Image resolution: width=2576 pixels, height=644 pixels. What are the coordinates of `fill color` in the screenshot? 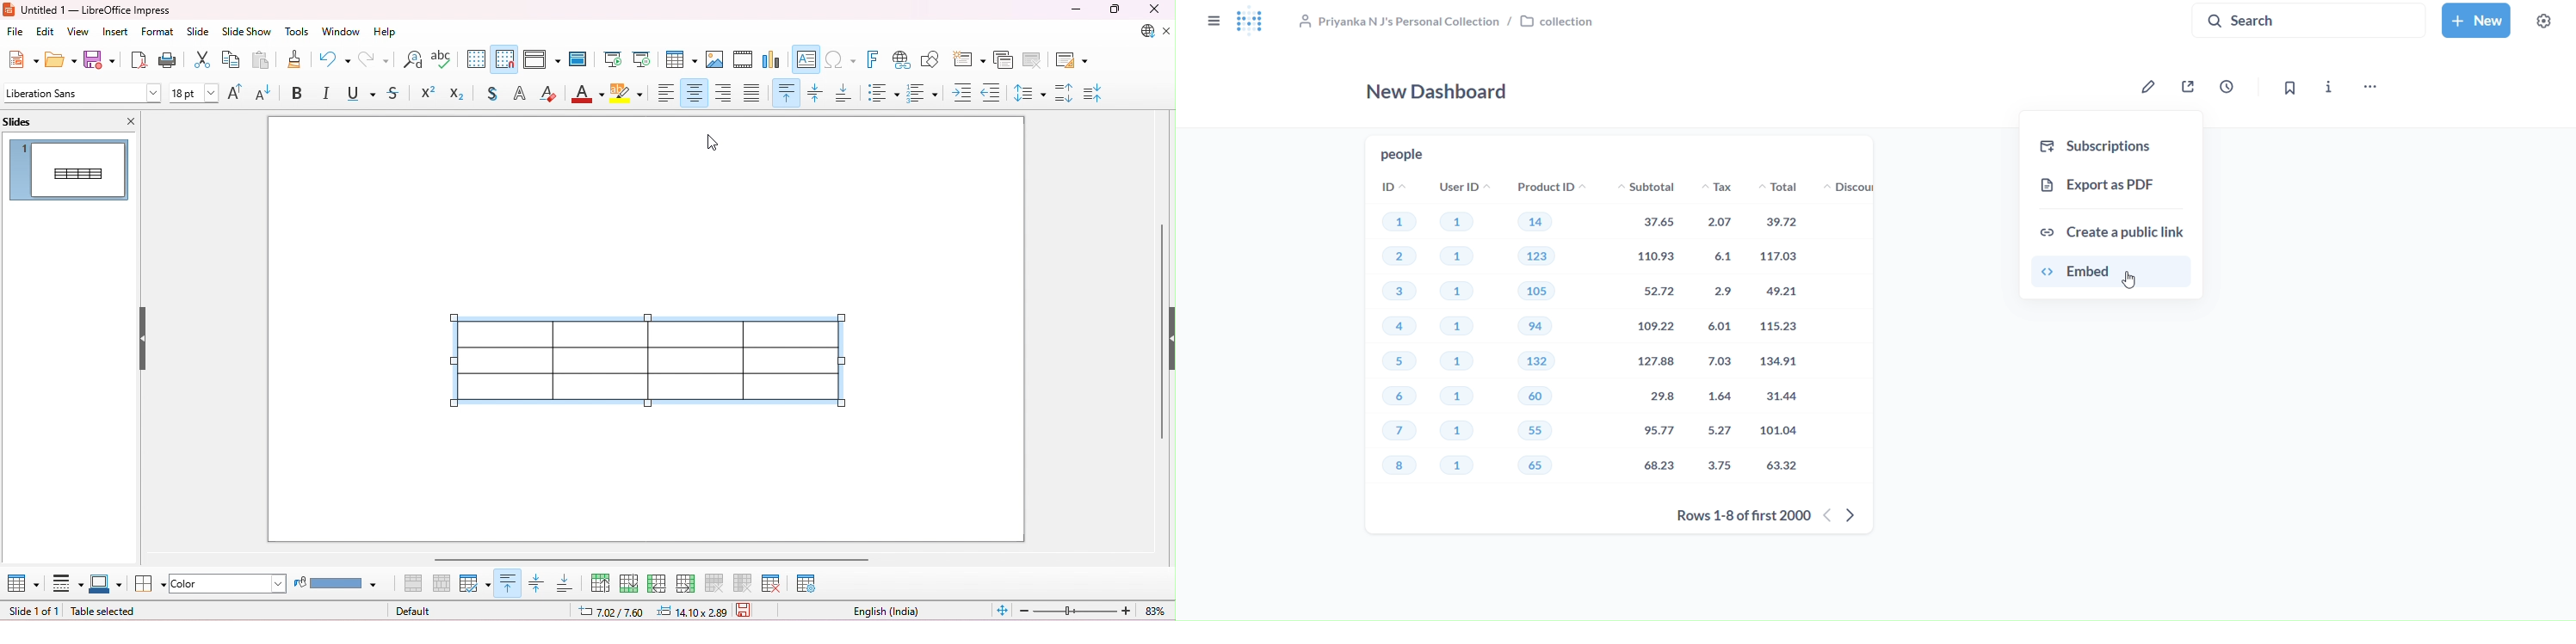 It's located at (340, 582).